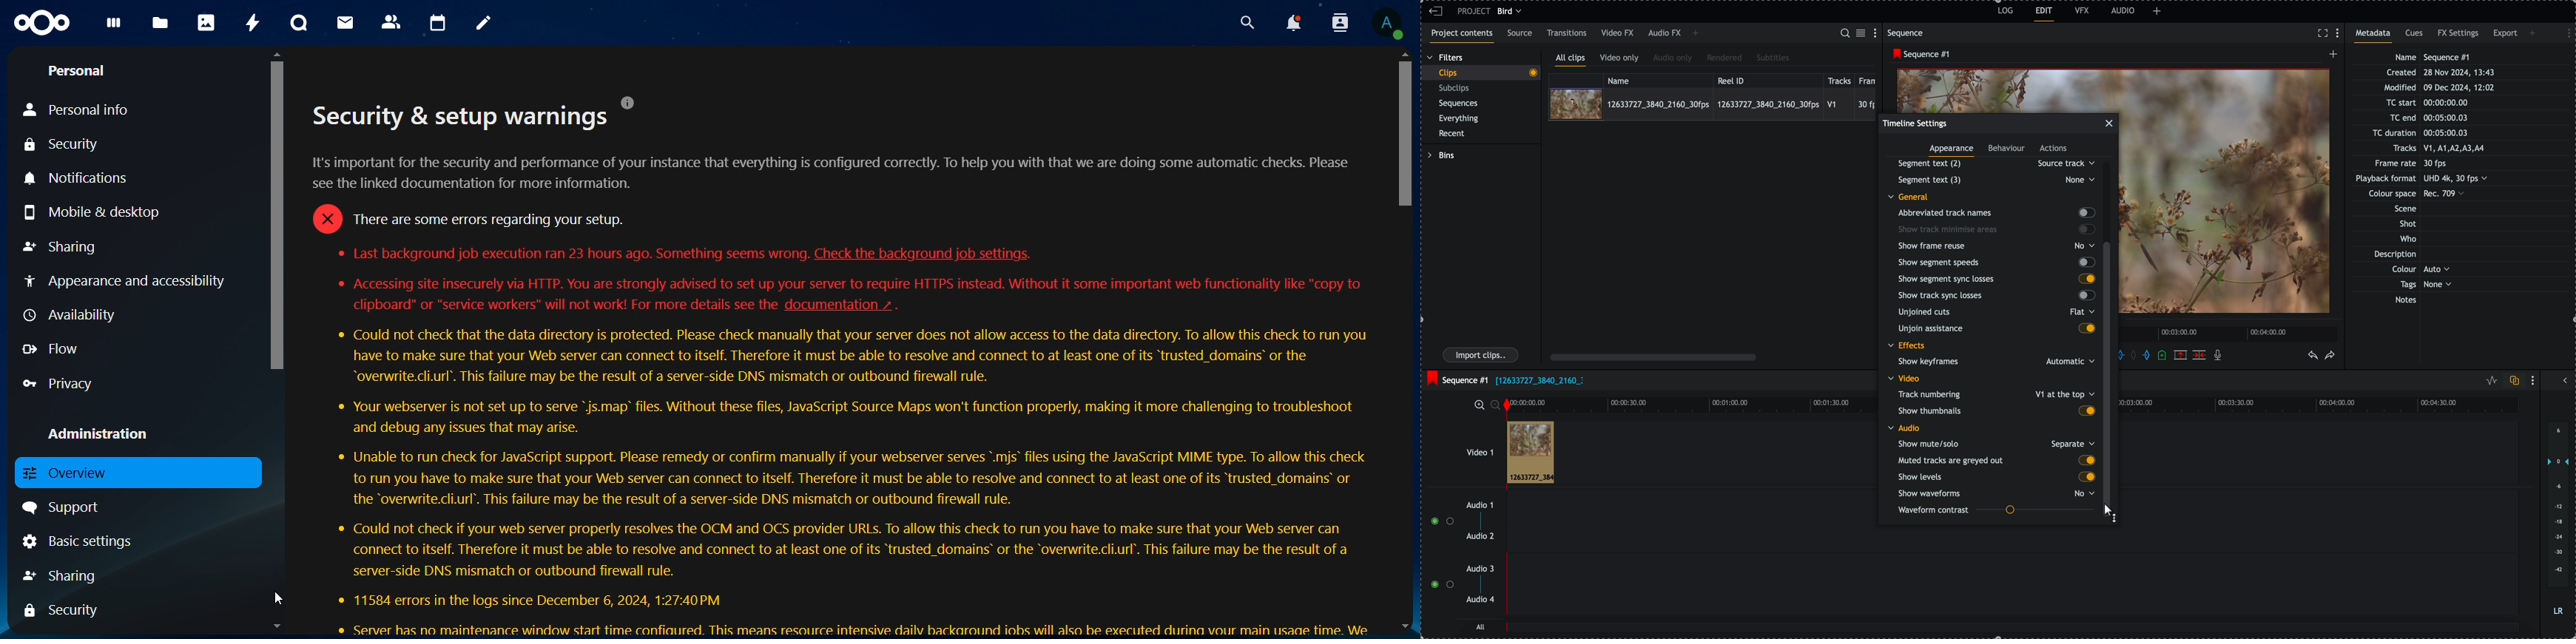 The image size is (2576, 644). Describe the element at coordinates (2376, 36) in the screenshot. I see `metadata` at that location.